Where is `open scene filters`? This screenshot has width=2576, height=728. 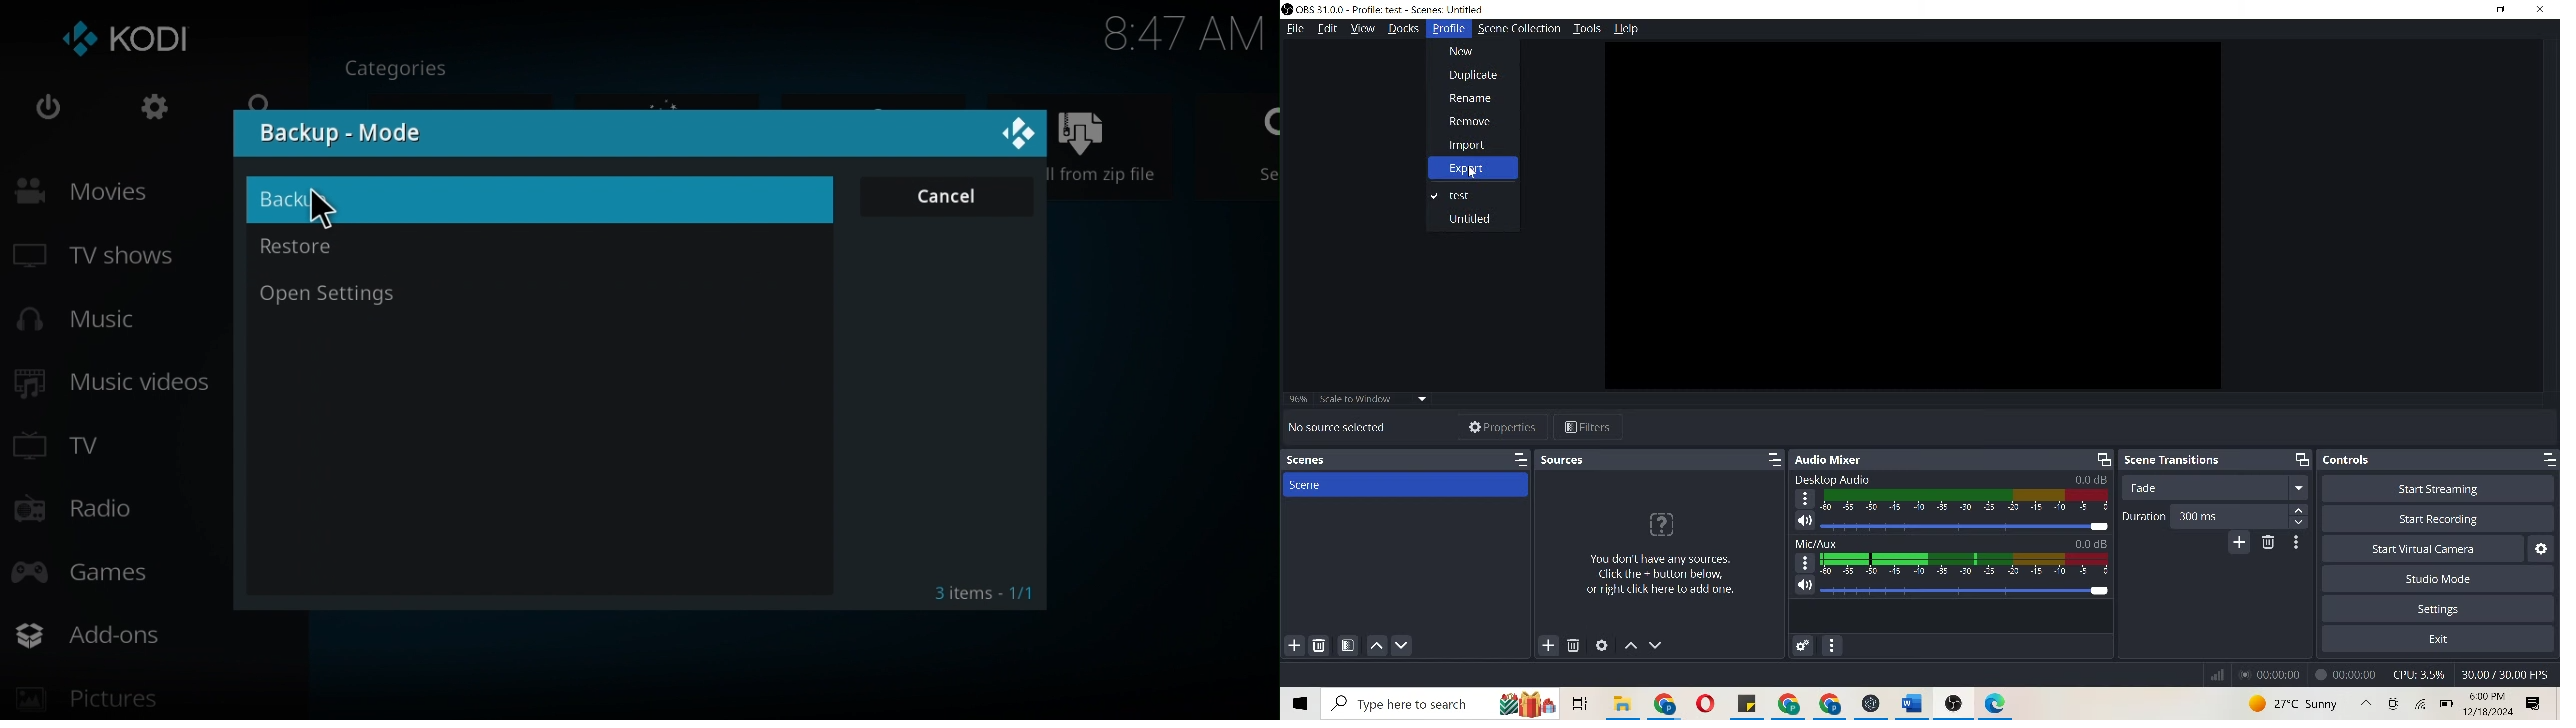 open scene filters is located at coordinates (1348, 642).